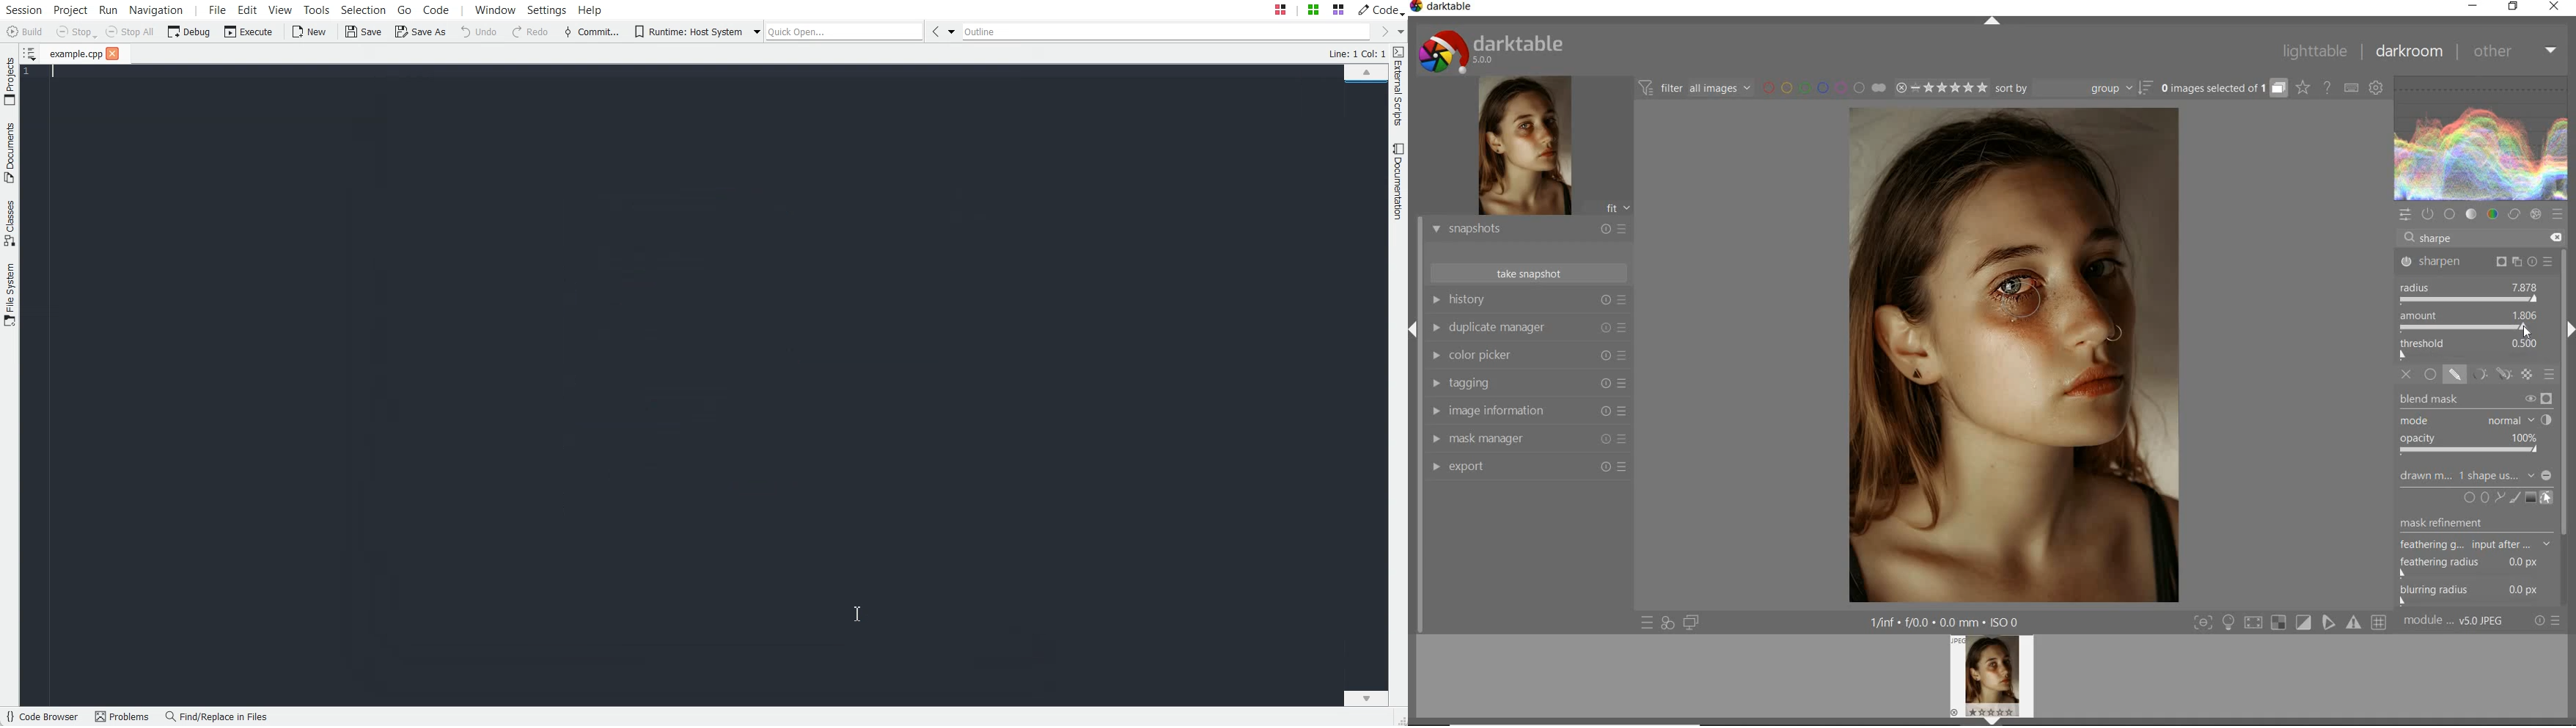 The width and height of the screenshot is (2576, 728). Describe the element at coordinates (684, 32) in the screenshot. I see `Runtime: Host System` at that location.